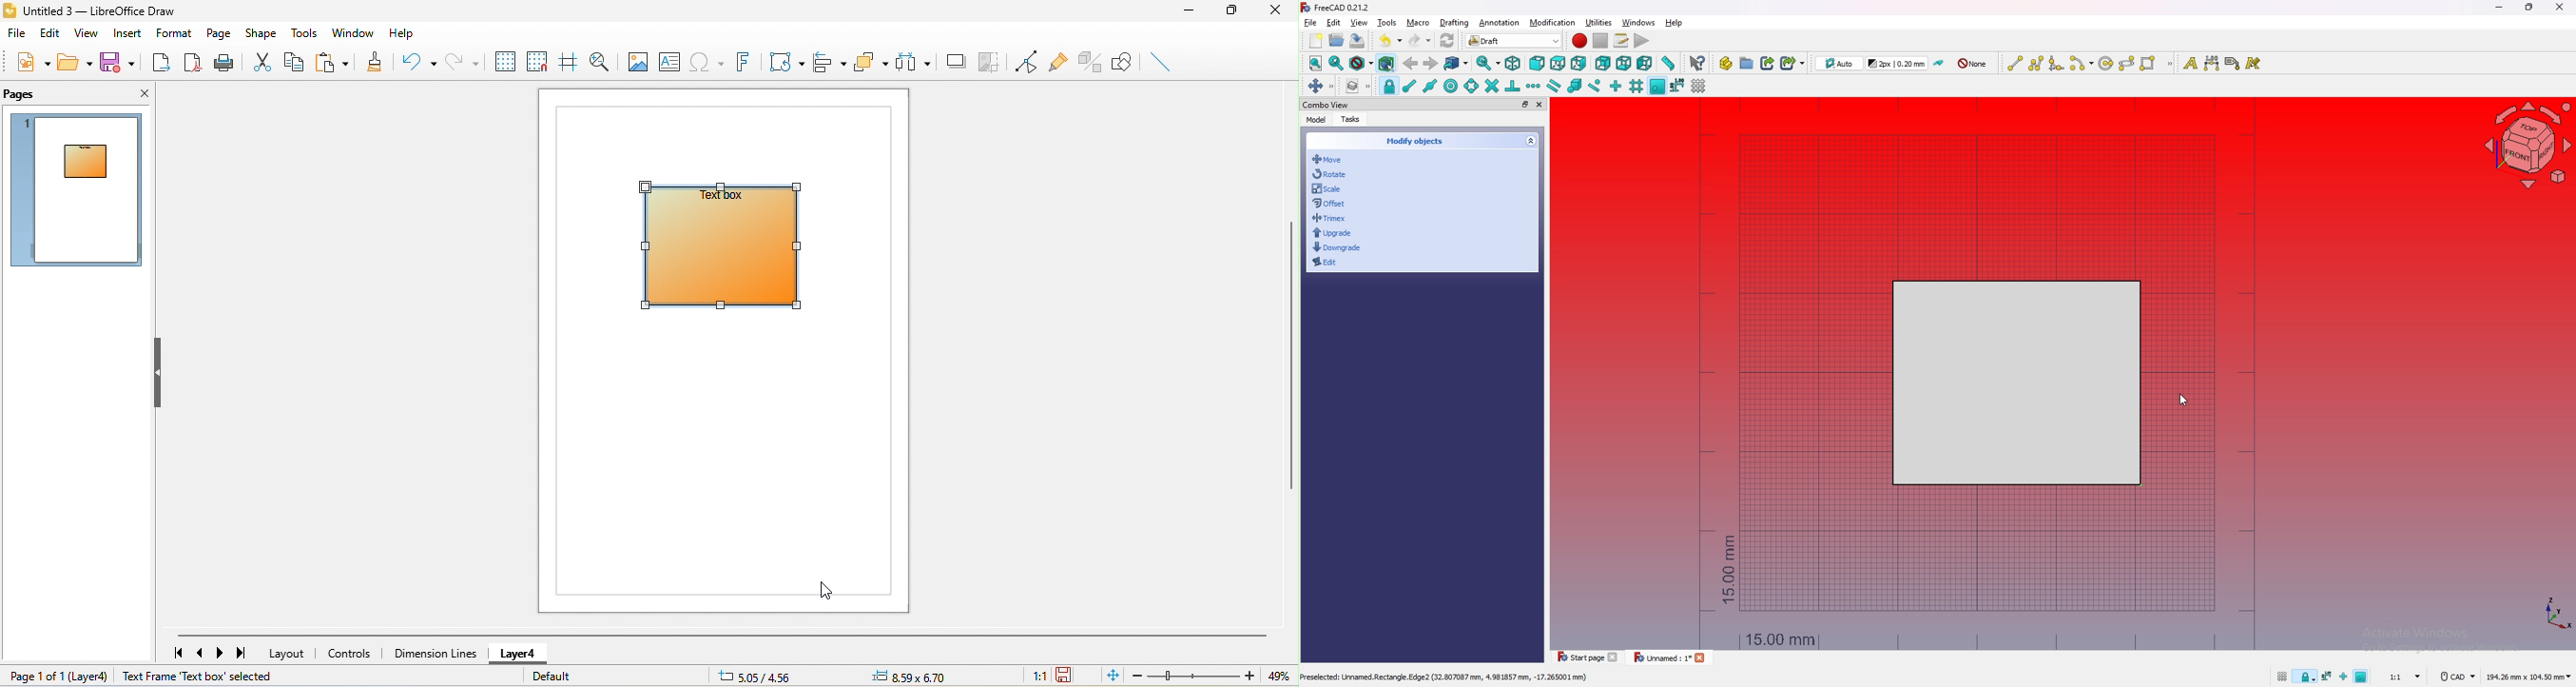 This screenshot has height=700, width=2576. What do you see at coordinates (1357, 41) in the screenshot?
I see `save` at bounding box center [1357, 41].